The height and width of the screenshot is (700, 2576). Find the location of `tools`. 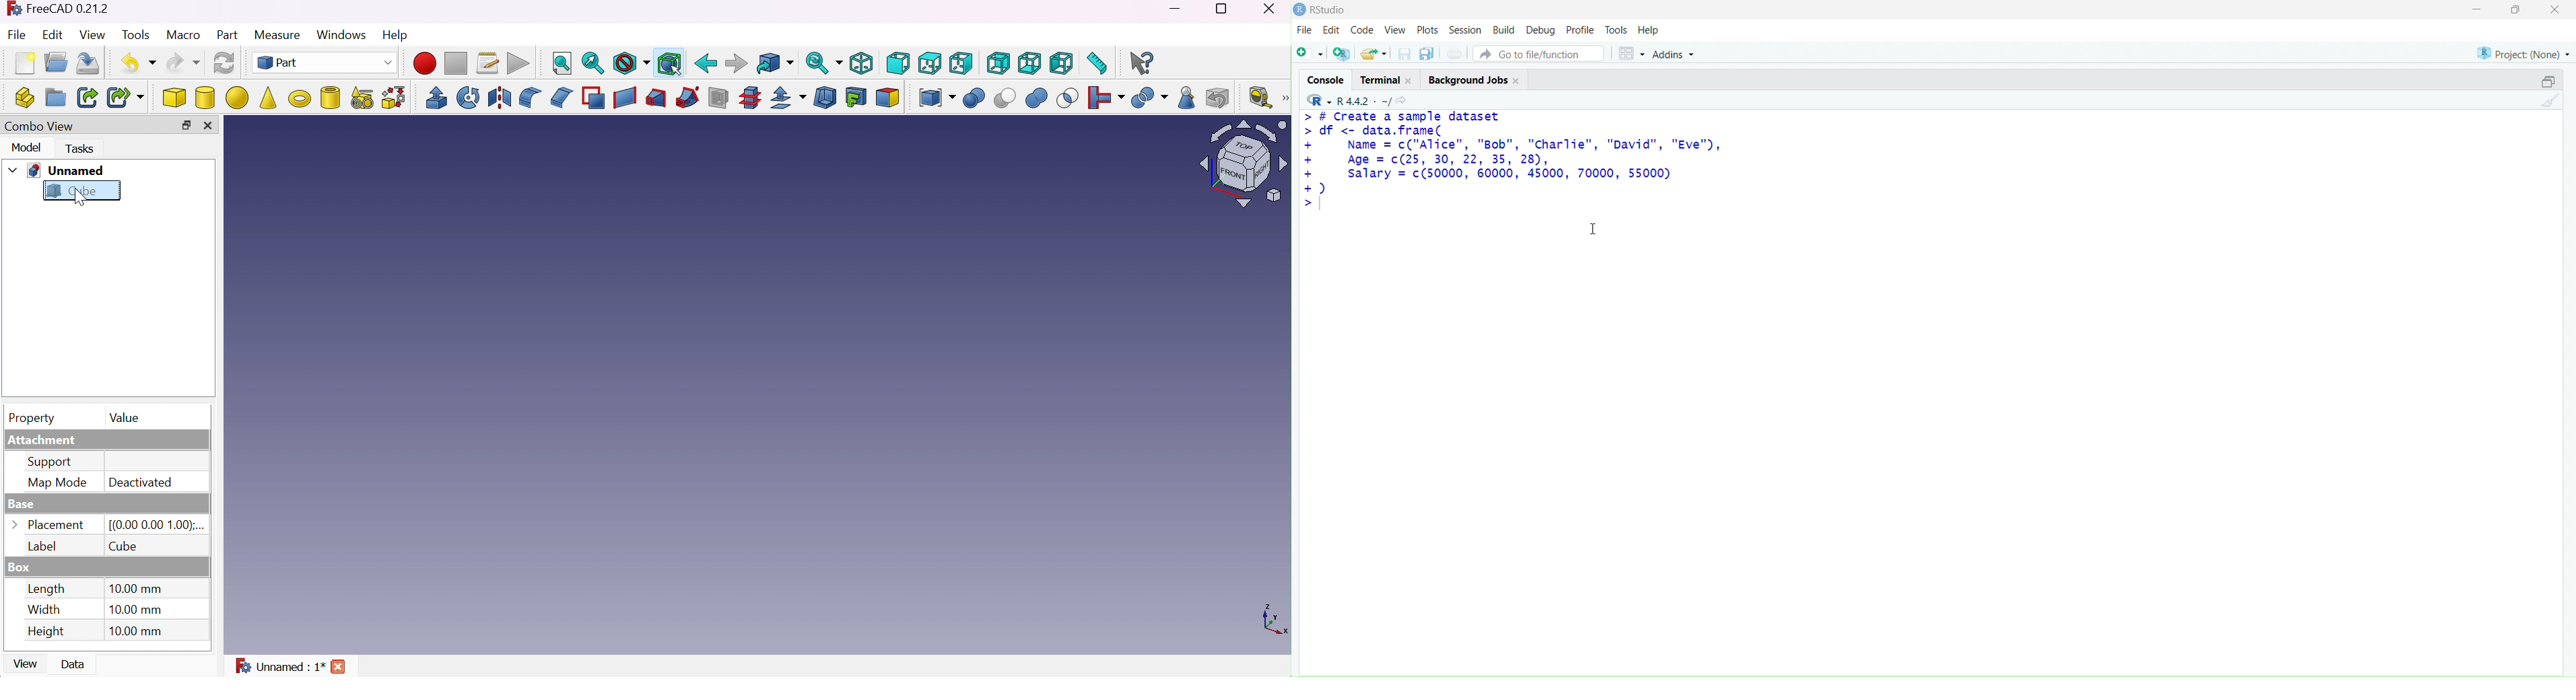

tools is located at coordinates (1617, 29).